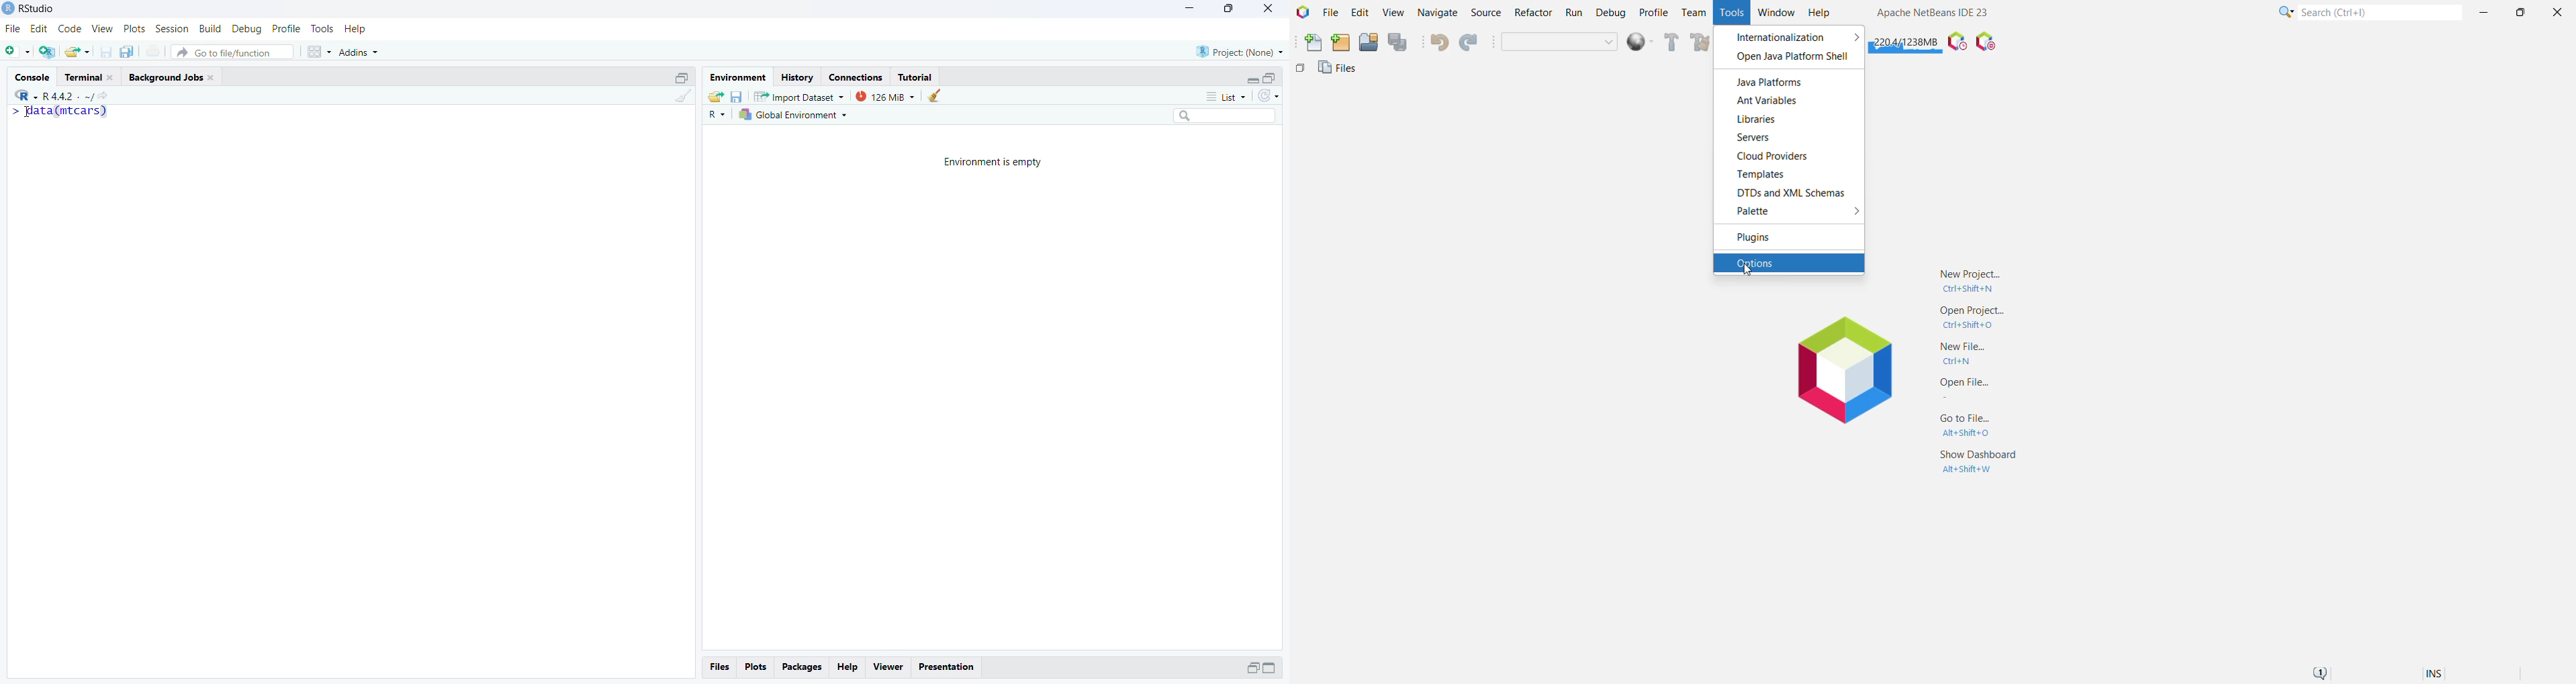  I want to click on Debug, so click(248, 29).